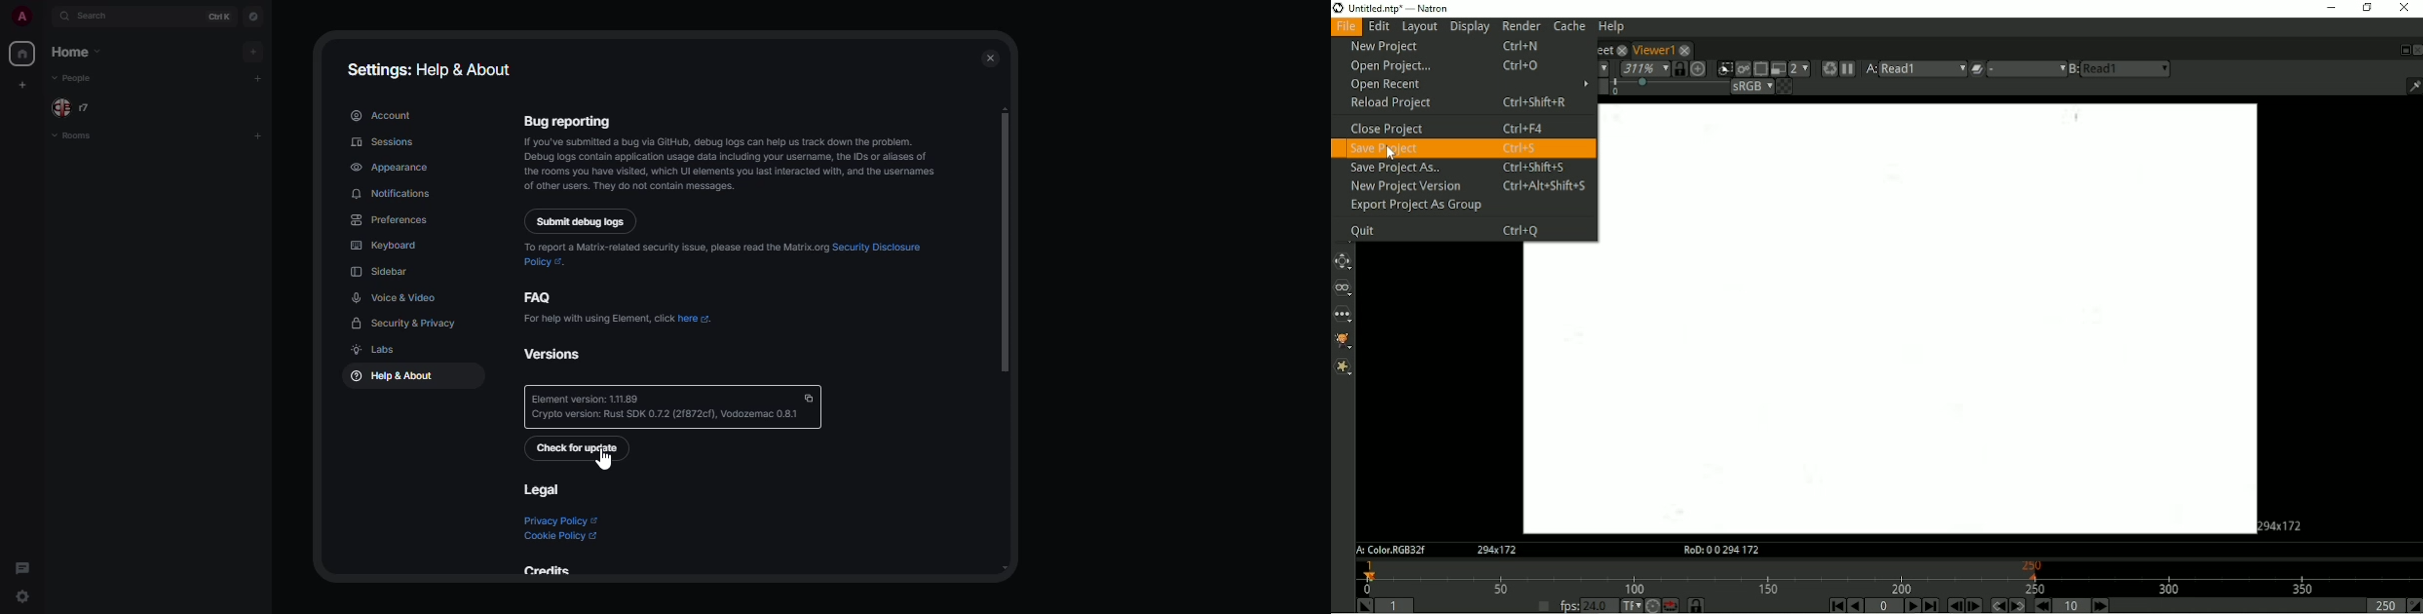 The width and height of the screenshot is (2436, 616). Describe the element at coordinates (381, 115) in the screenshot. I see `account` at that location.